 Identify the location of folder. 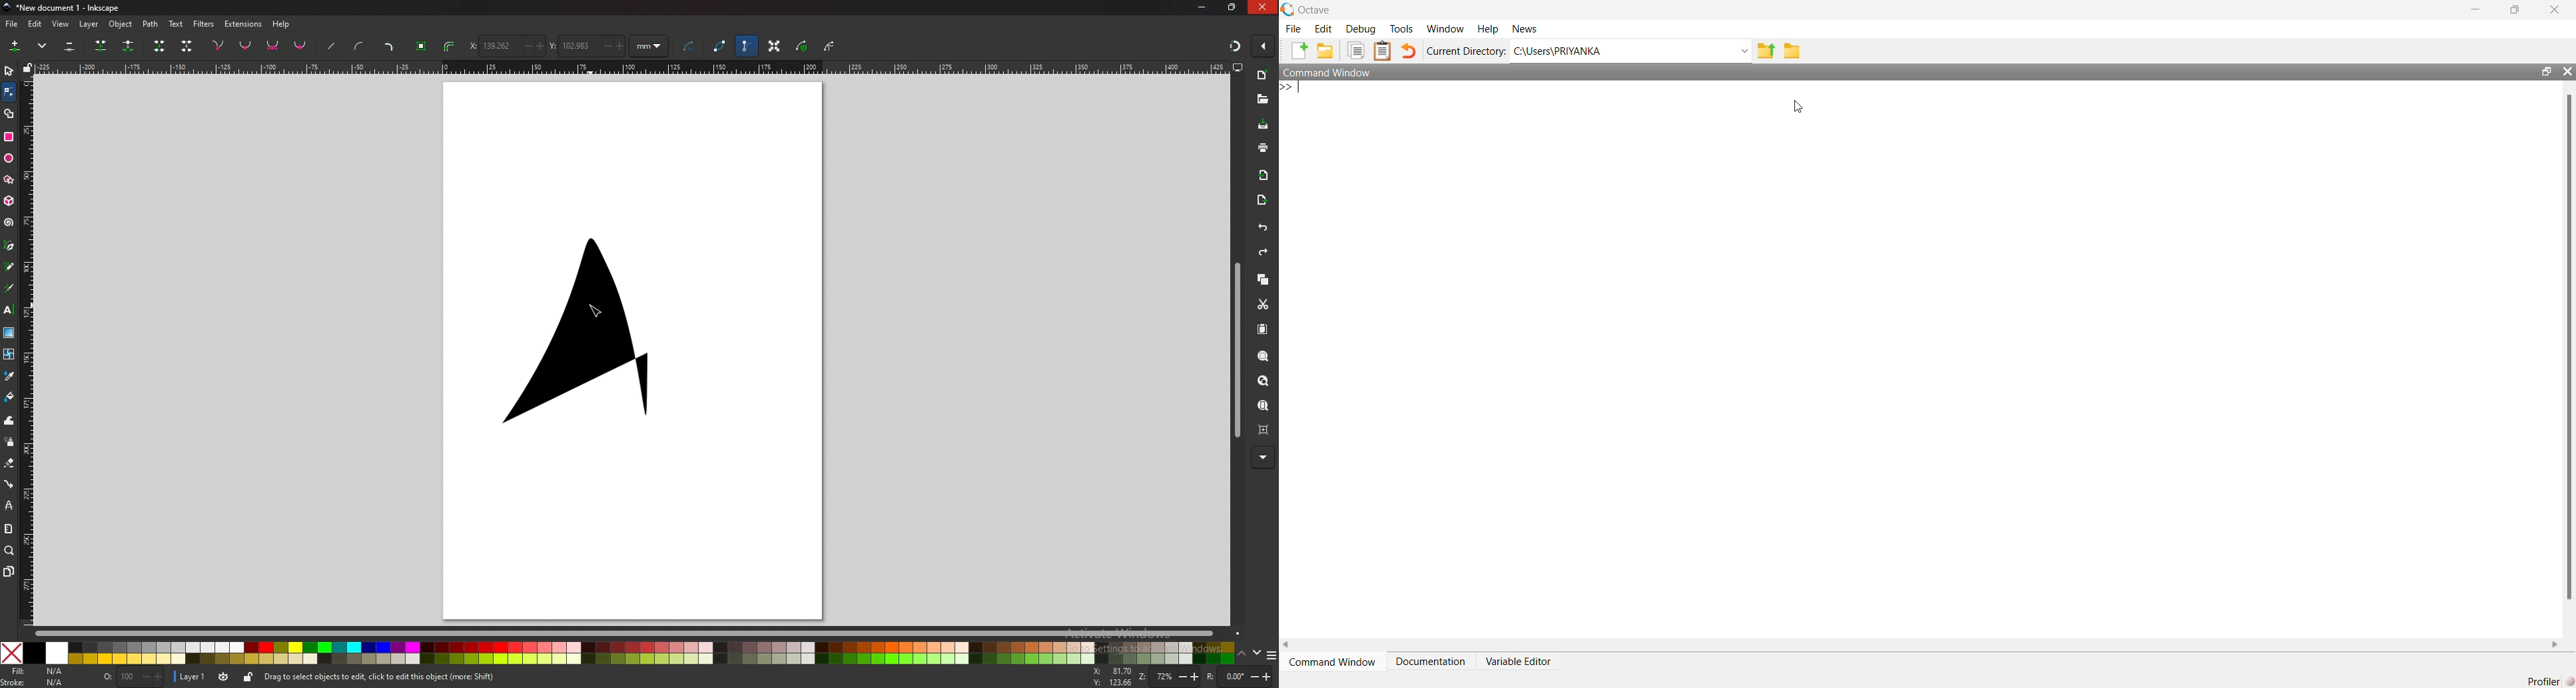
(1324, 50).